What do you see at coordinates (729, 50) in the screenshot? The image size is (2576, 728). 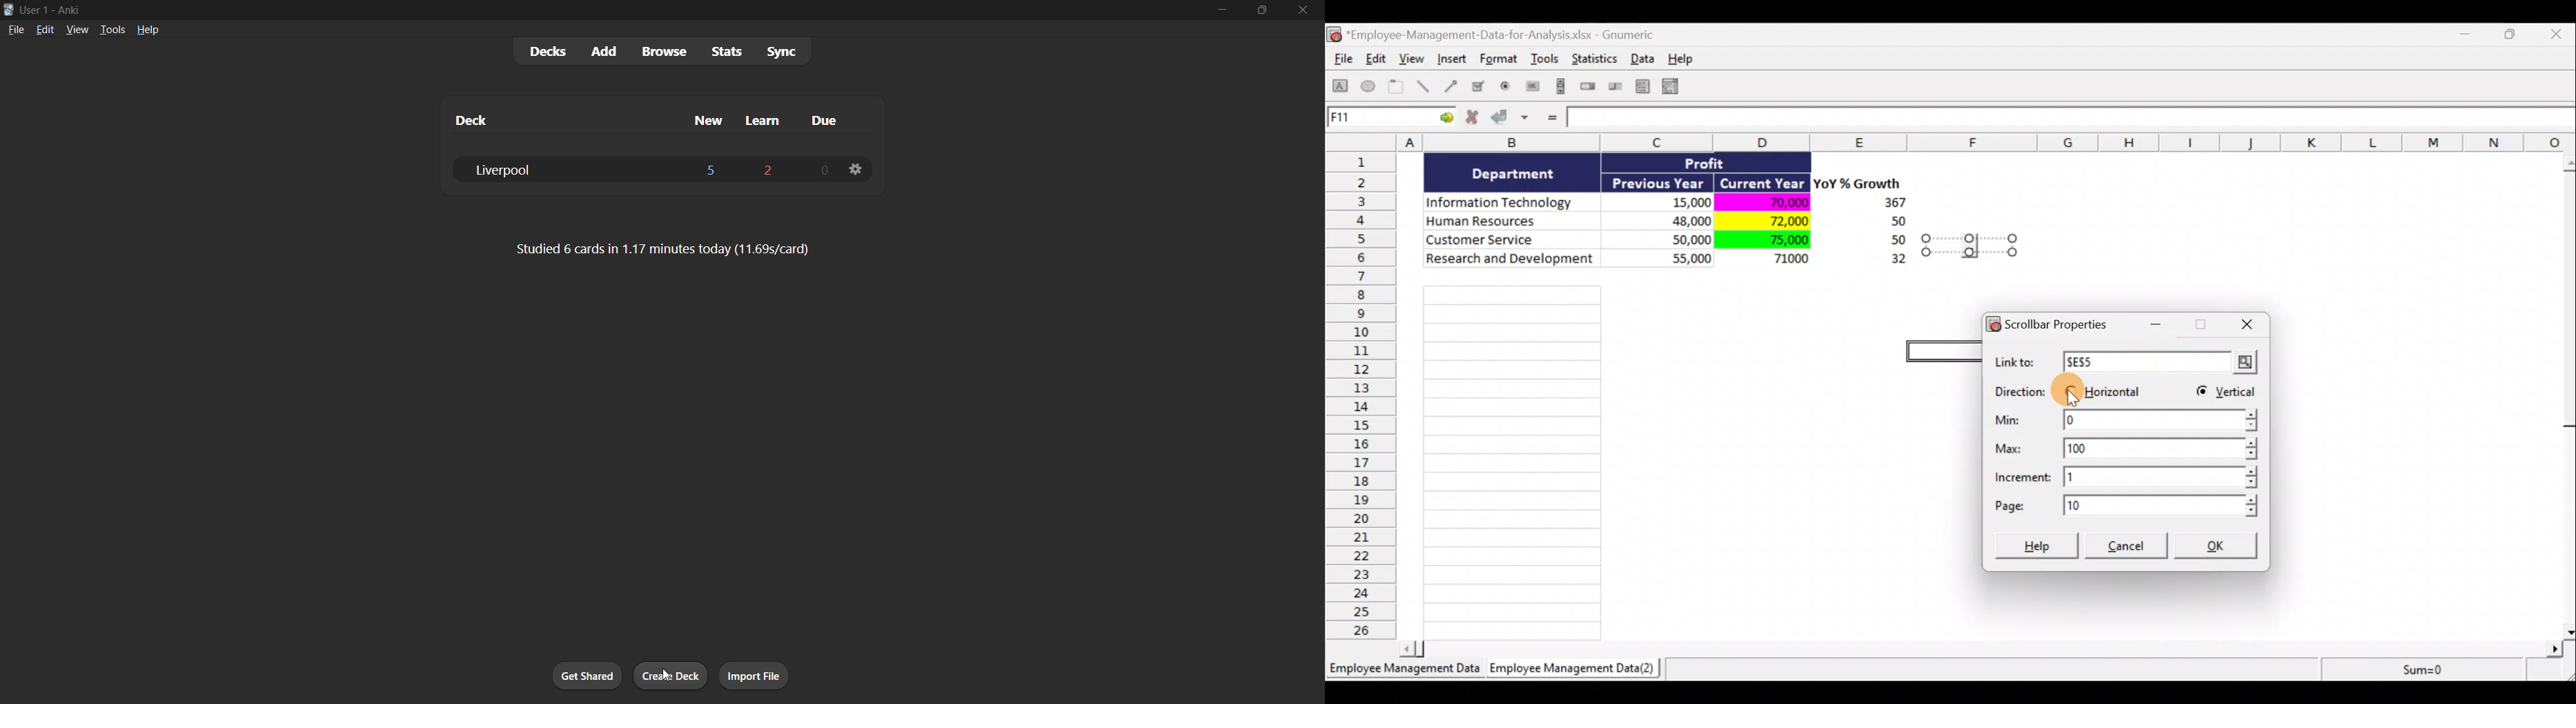 I see `stats` at bounding box center [729, 50].